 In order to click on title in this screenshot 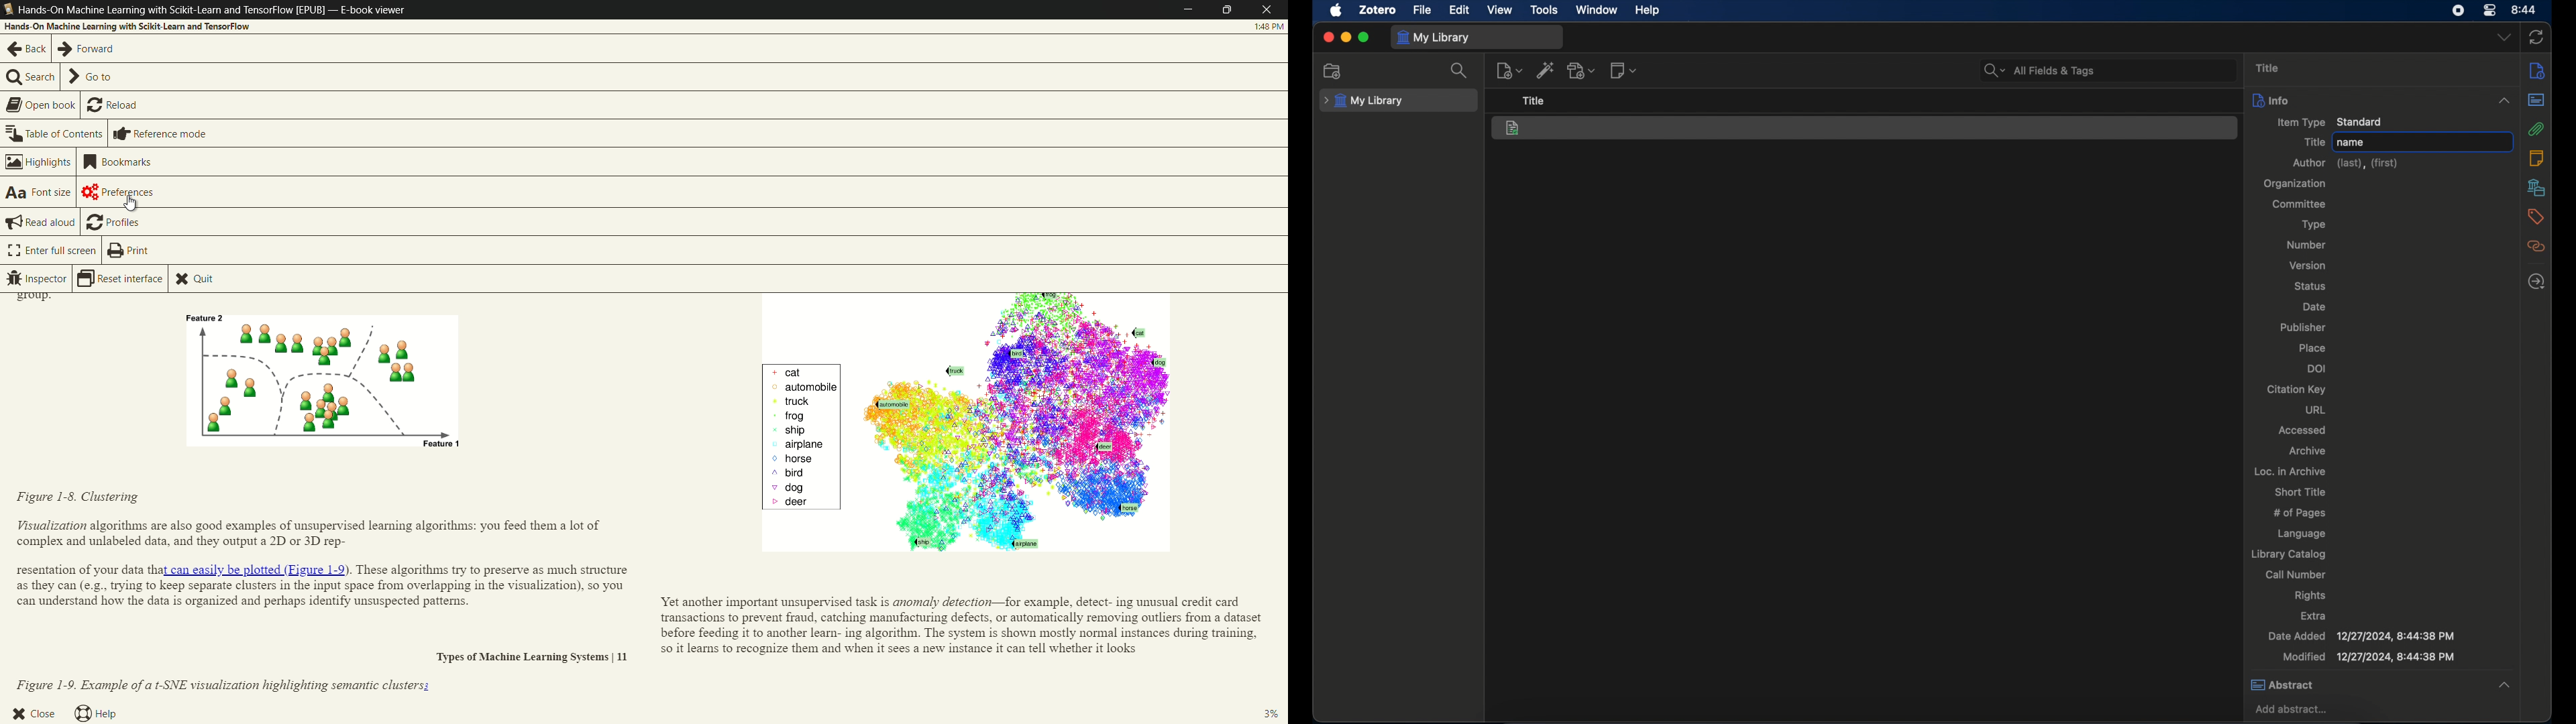, I will do `click(2267, 67)`.